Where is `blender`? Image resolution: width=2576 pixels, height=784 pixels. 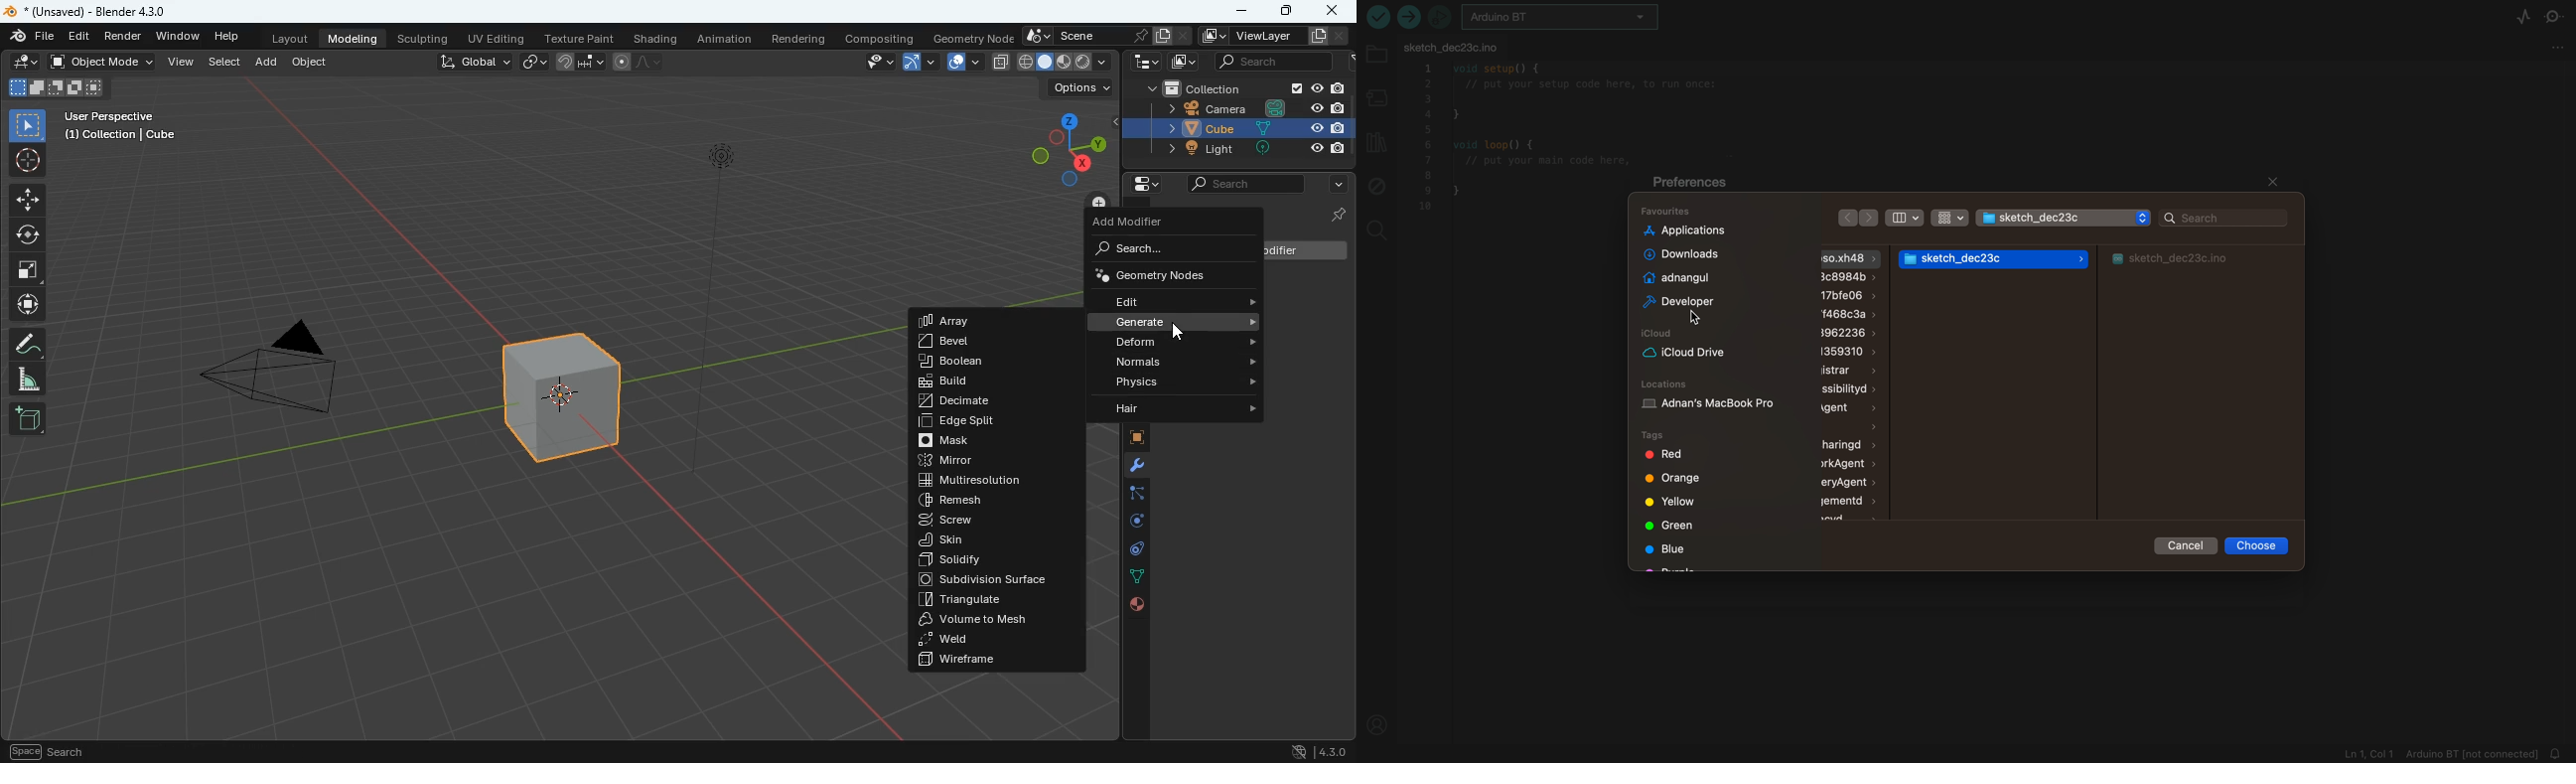 blender is located at coordinates (89, 12).